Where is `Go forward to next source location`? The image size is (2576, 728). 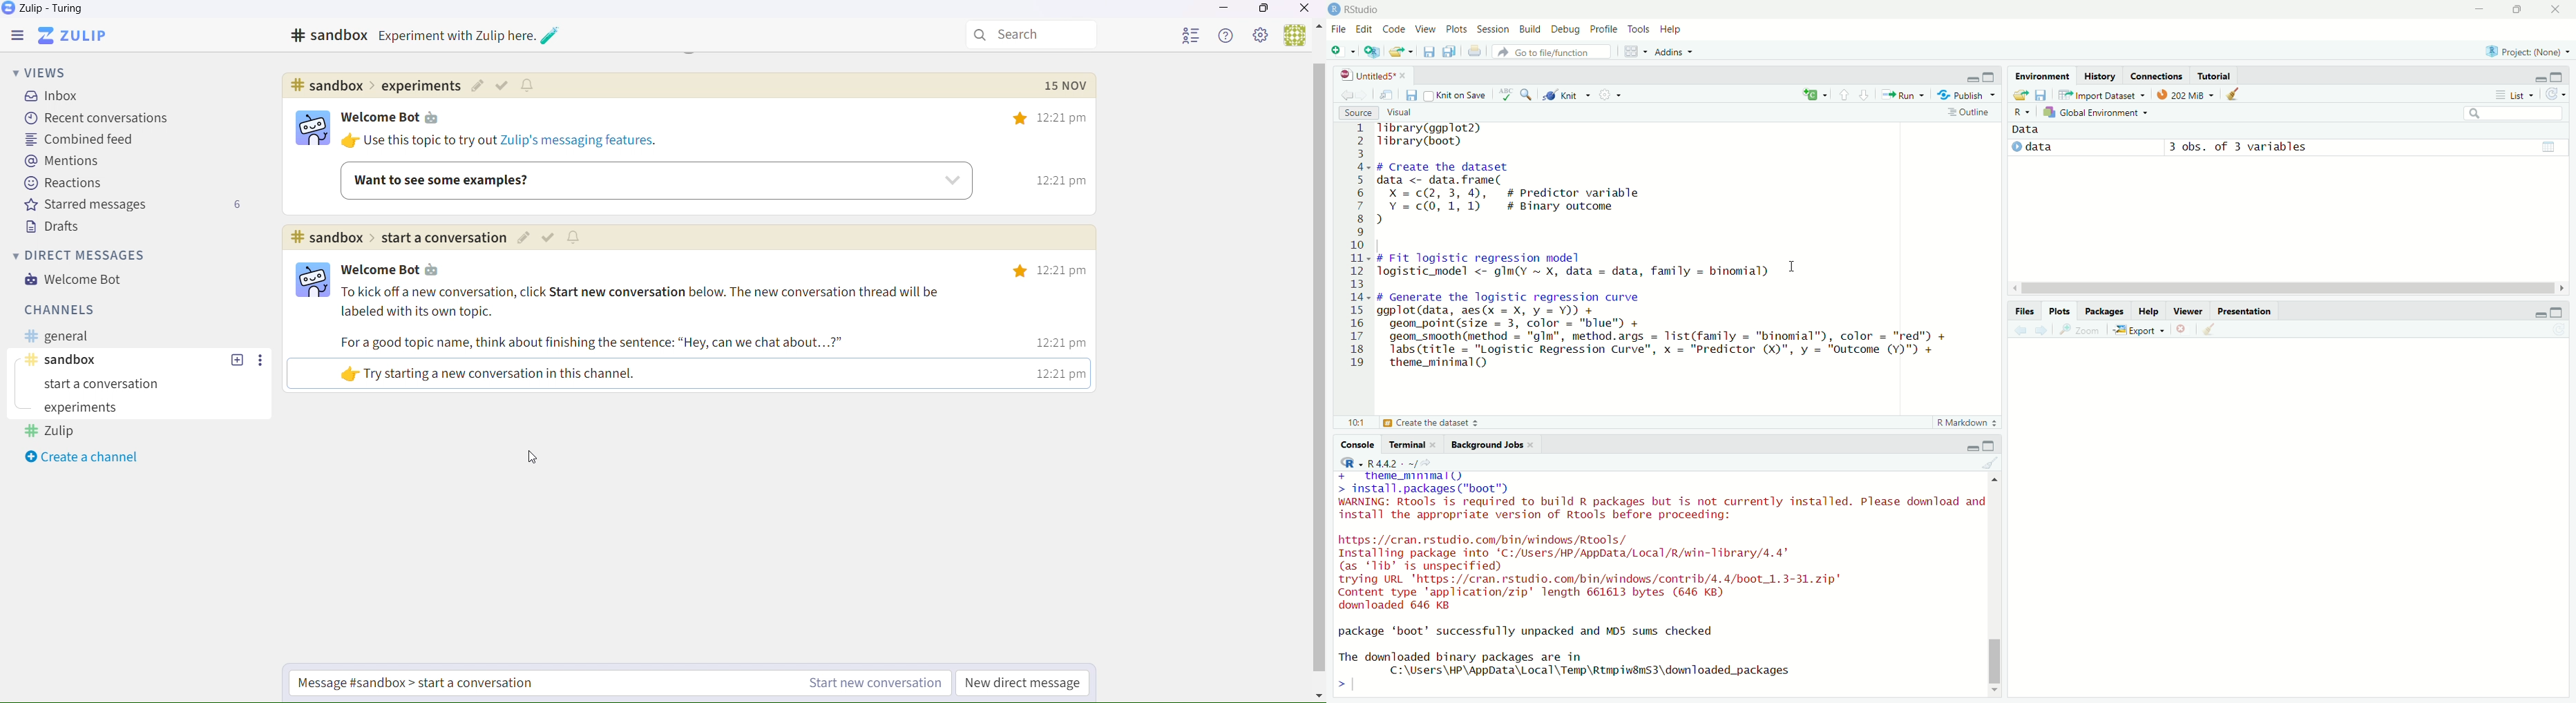
Go forward to next source location is located at coordinates (1364, 96).